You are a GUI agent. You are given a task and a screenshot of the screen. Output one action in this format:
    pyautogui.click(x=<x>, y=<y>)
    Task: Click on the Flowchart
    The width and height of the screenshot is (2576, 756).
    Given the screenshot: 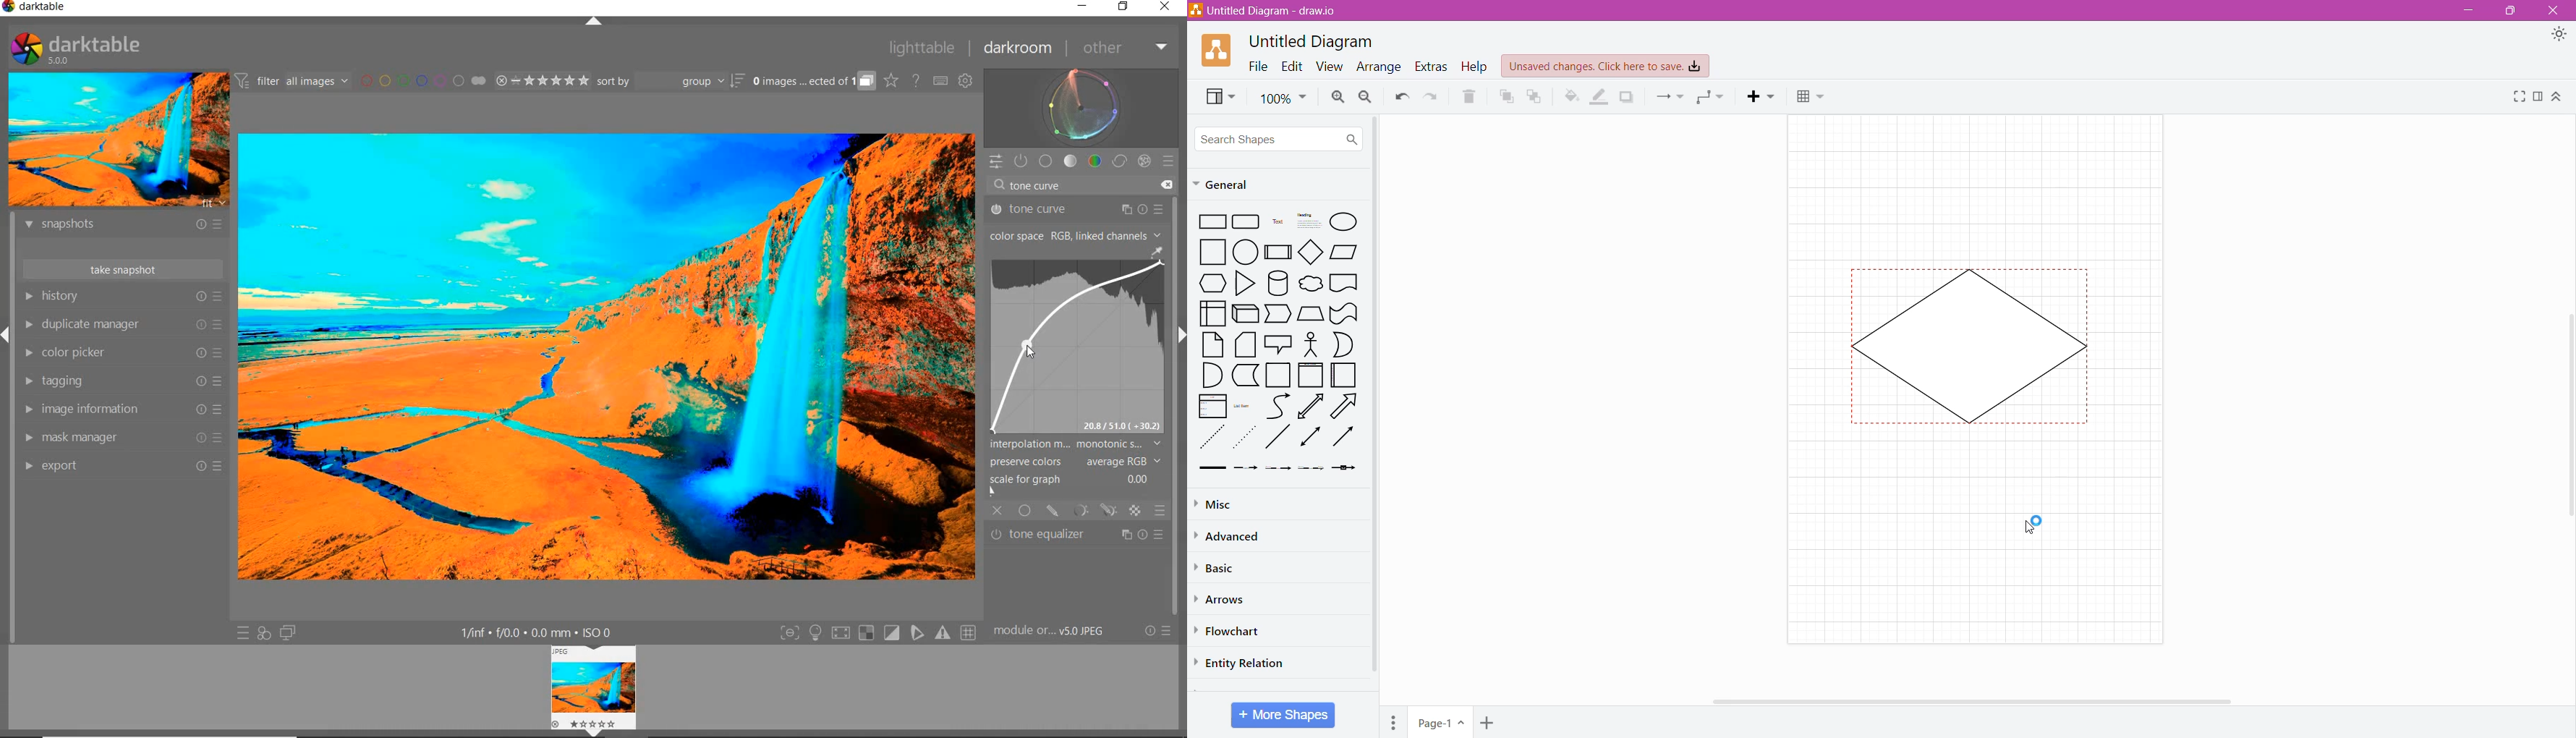 What is the action you would take?
    pyautogui.click(x=1233, y=632)
    